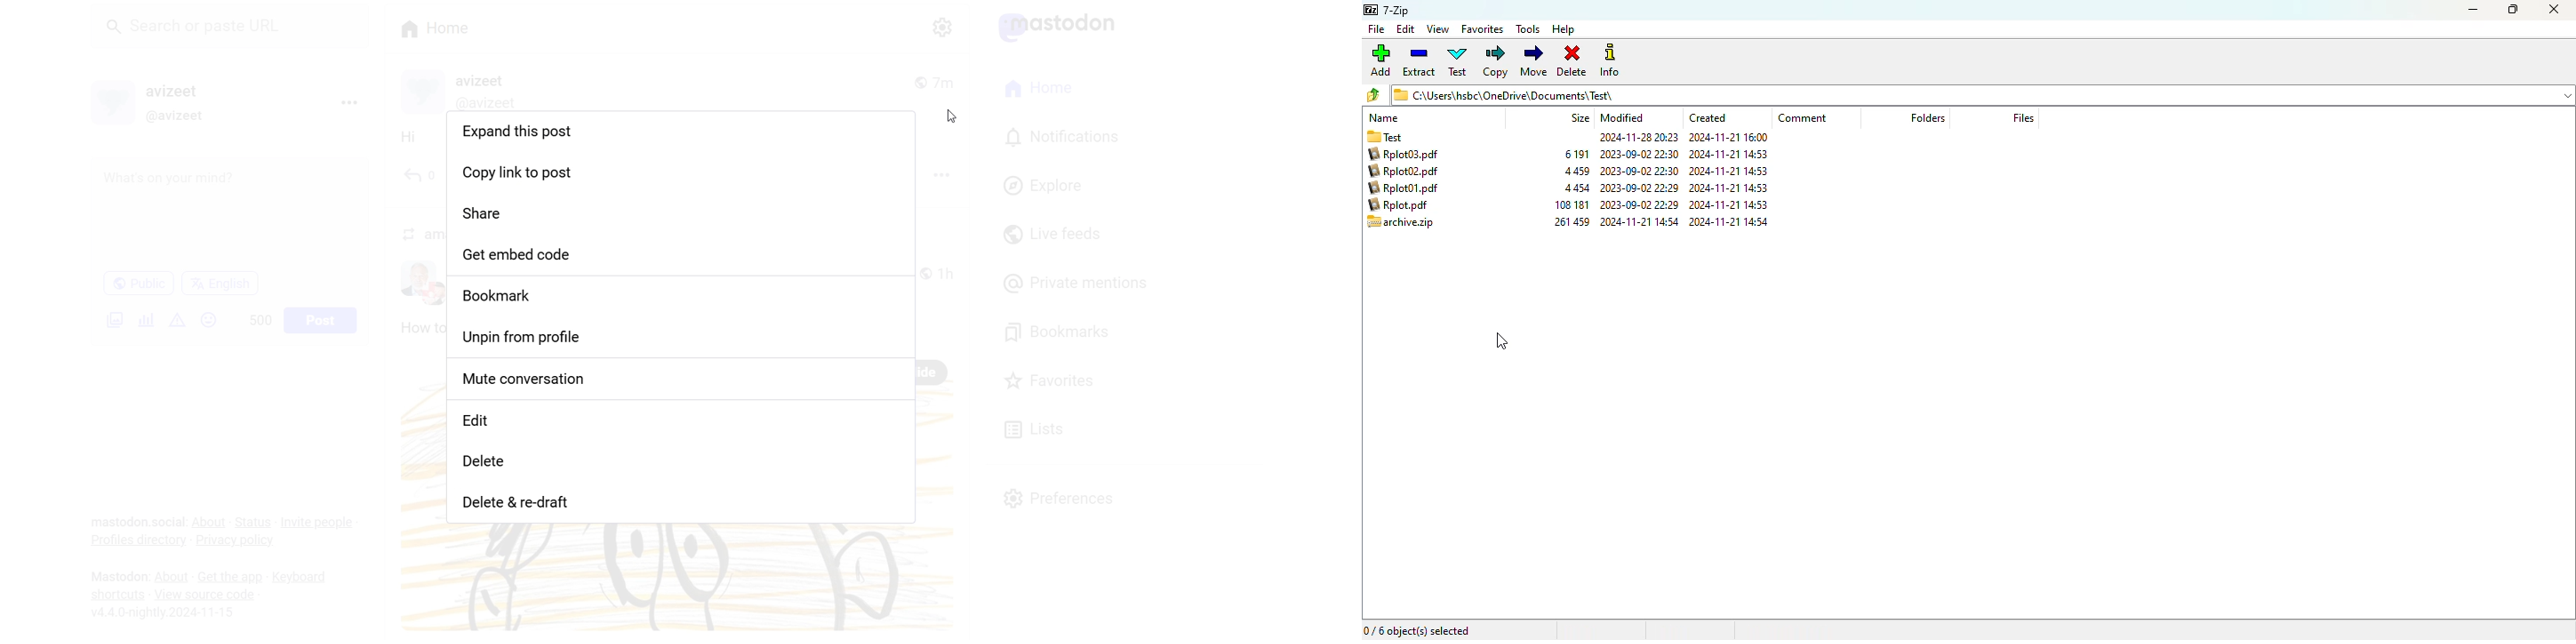  What do you see at coordinates (973, 196) in the screenshot?
I see `More` at bounding box center [973, 196].